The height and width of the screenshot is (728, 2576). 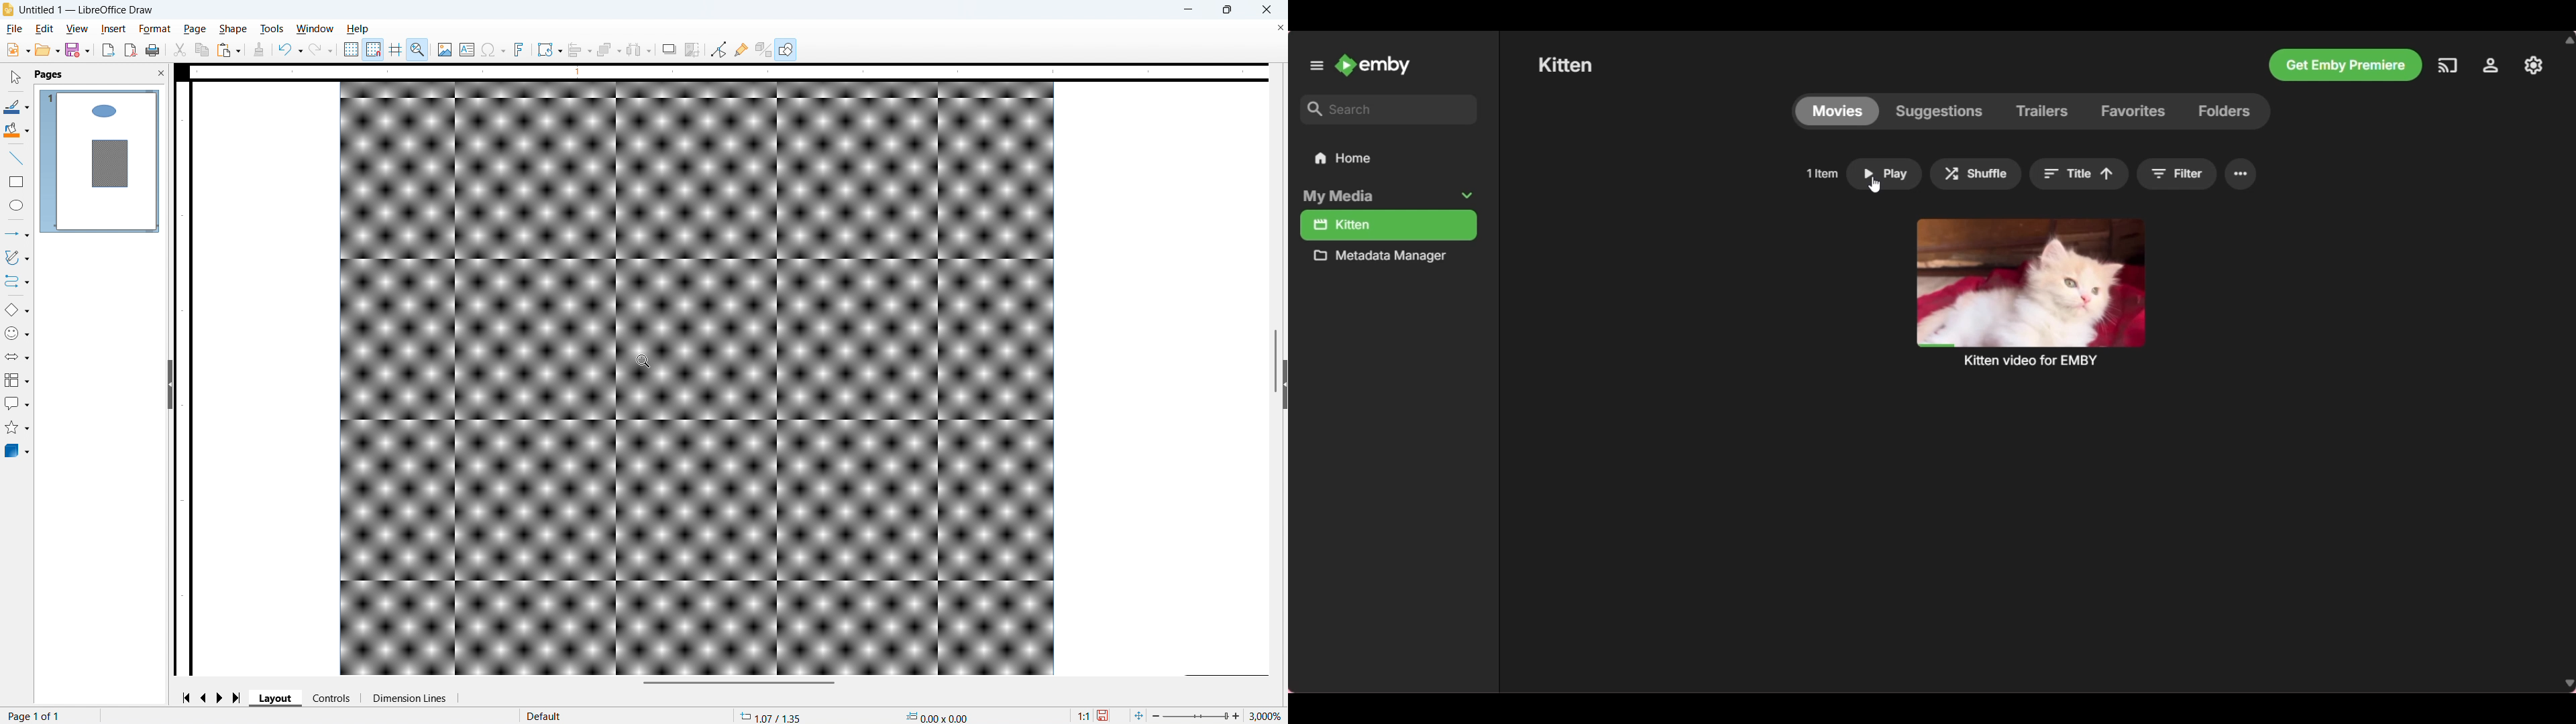 What do you see at coordinates (718, 50) in the screenshot?
I see `Toggle point edit mode ` at bounding box center [718, 50].